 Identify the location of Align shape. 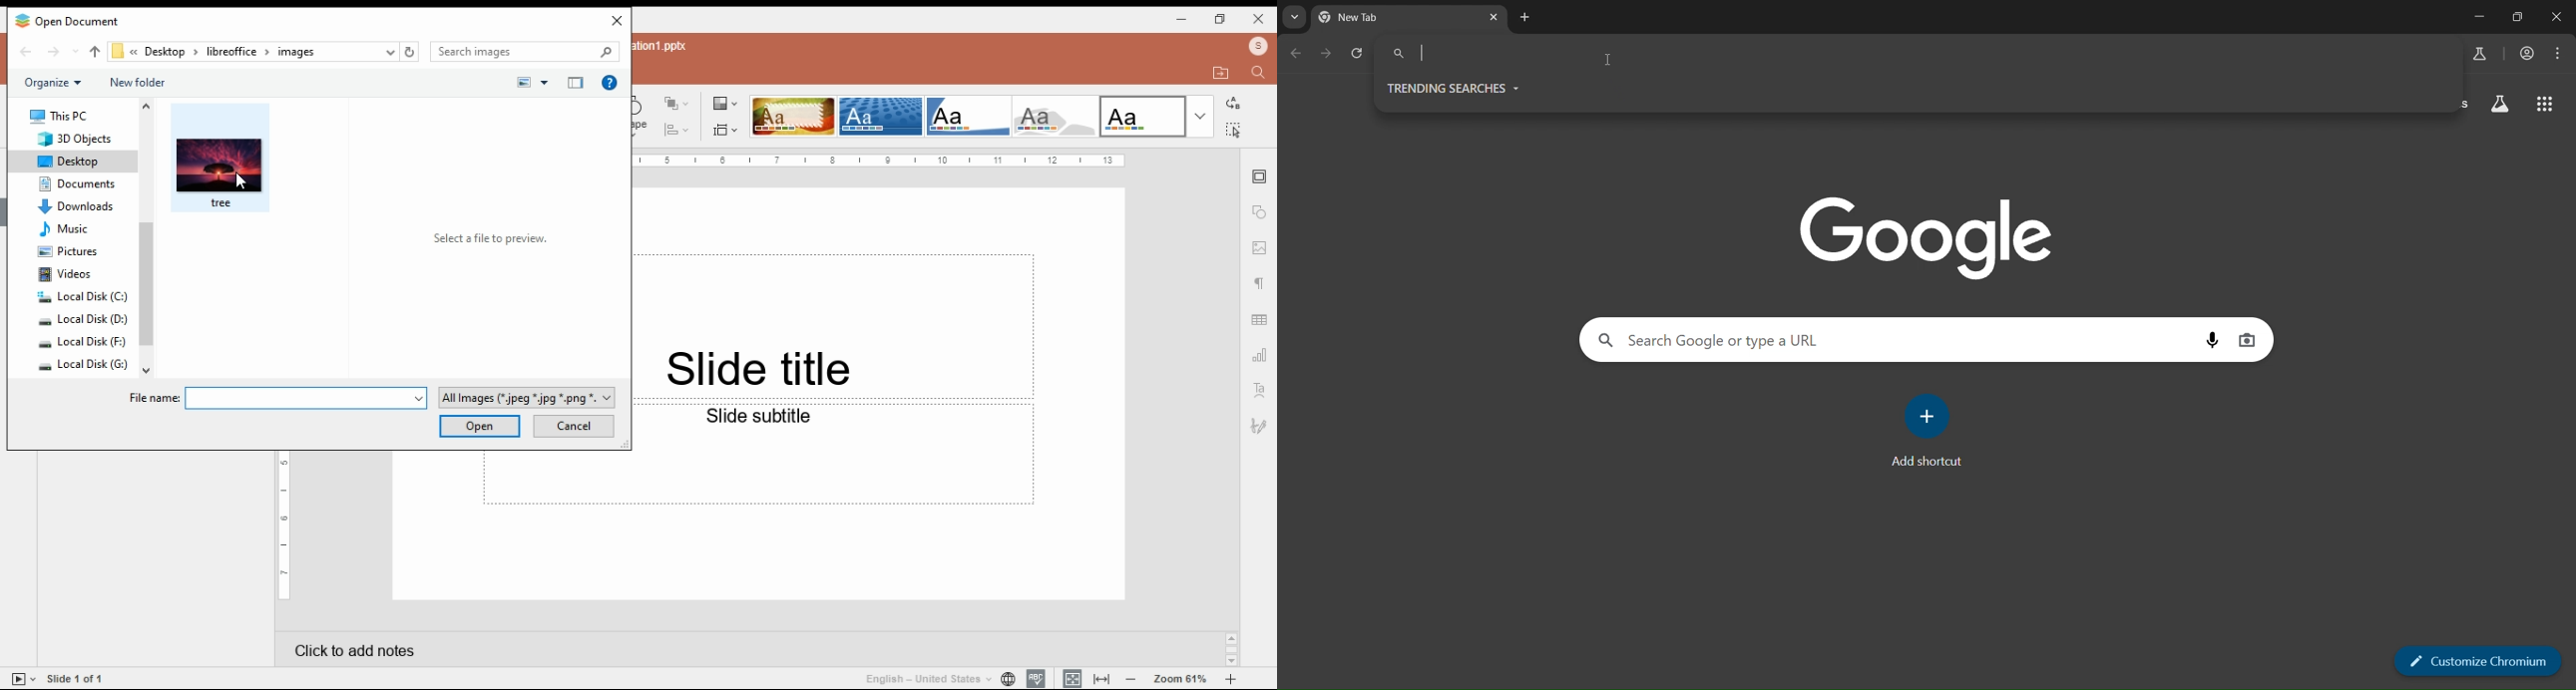
(672, 130).